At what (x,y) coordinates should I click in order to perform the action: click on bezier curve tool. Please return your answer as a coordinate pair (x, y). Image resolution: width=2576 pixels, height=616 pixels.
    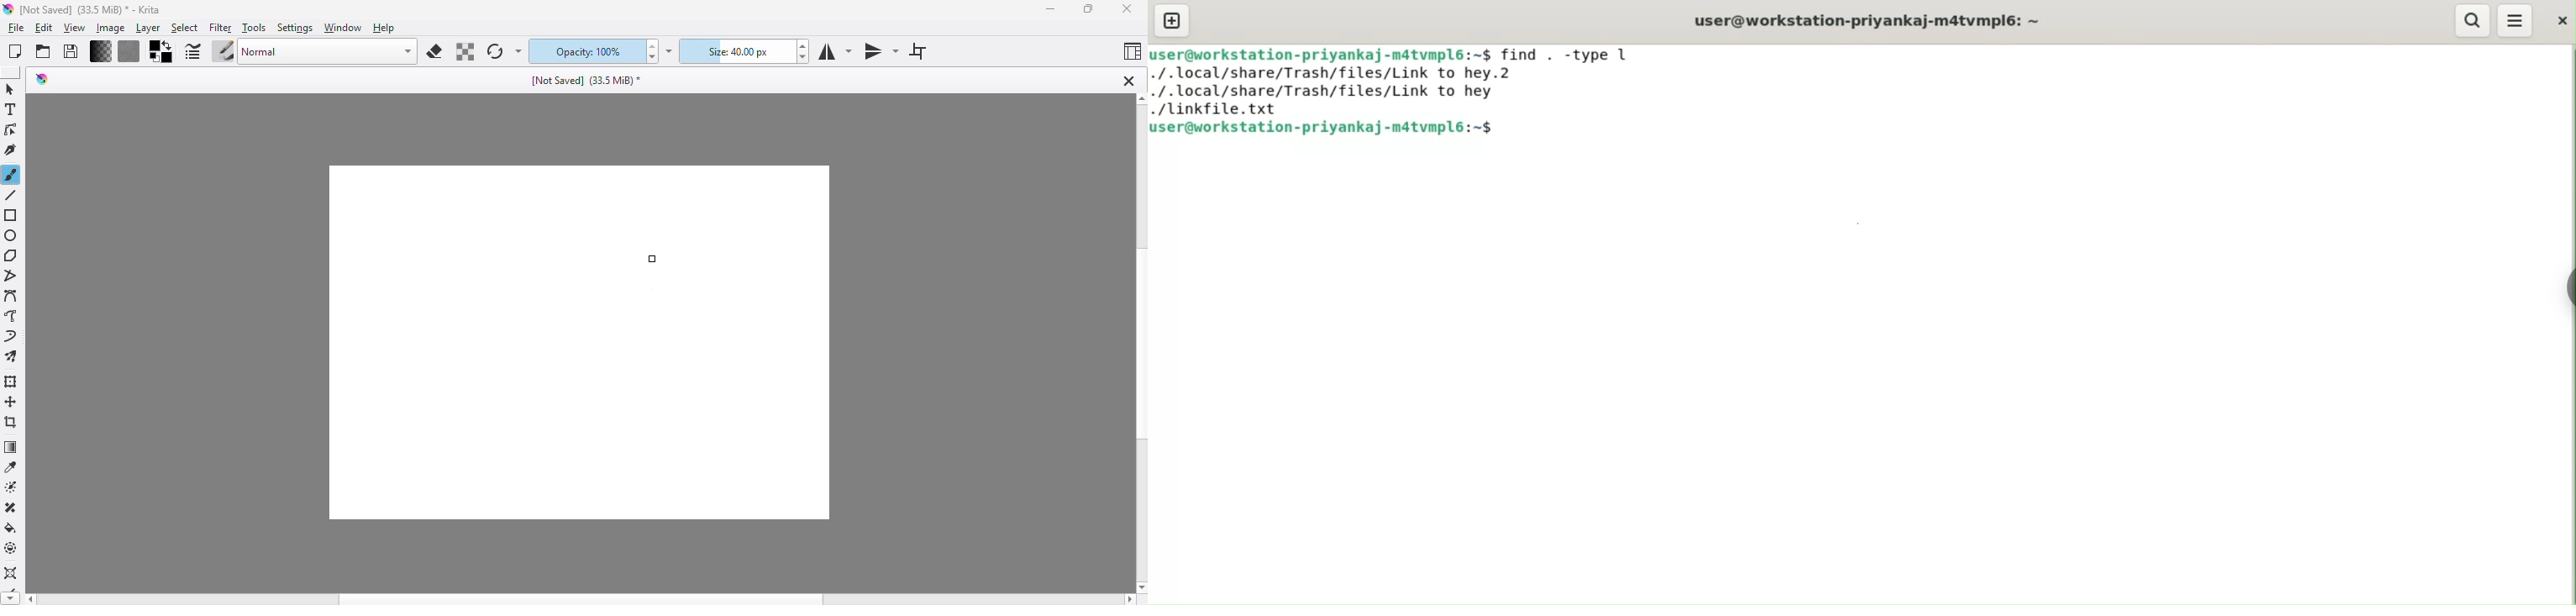
    Looking at the image, I should click on (13, 297).